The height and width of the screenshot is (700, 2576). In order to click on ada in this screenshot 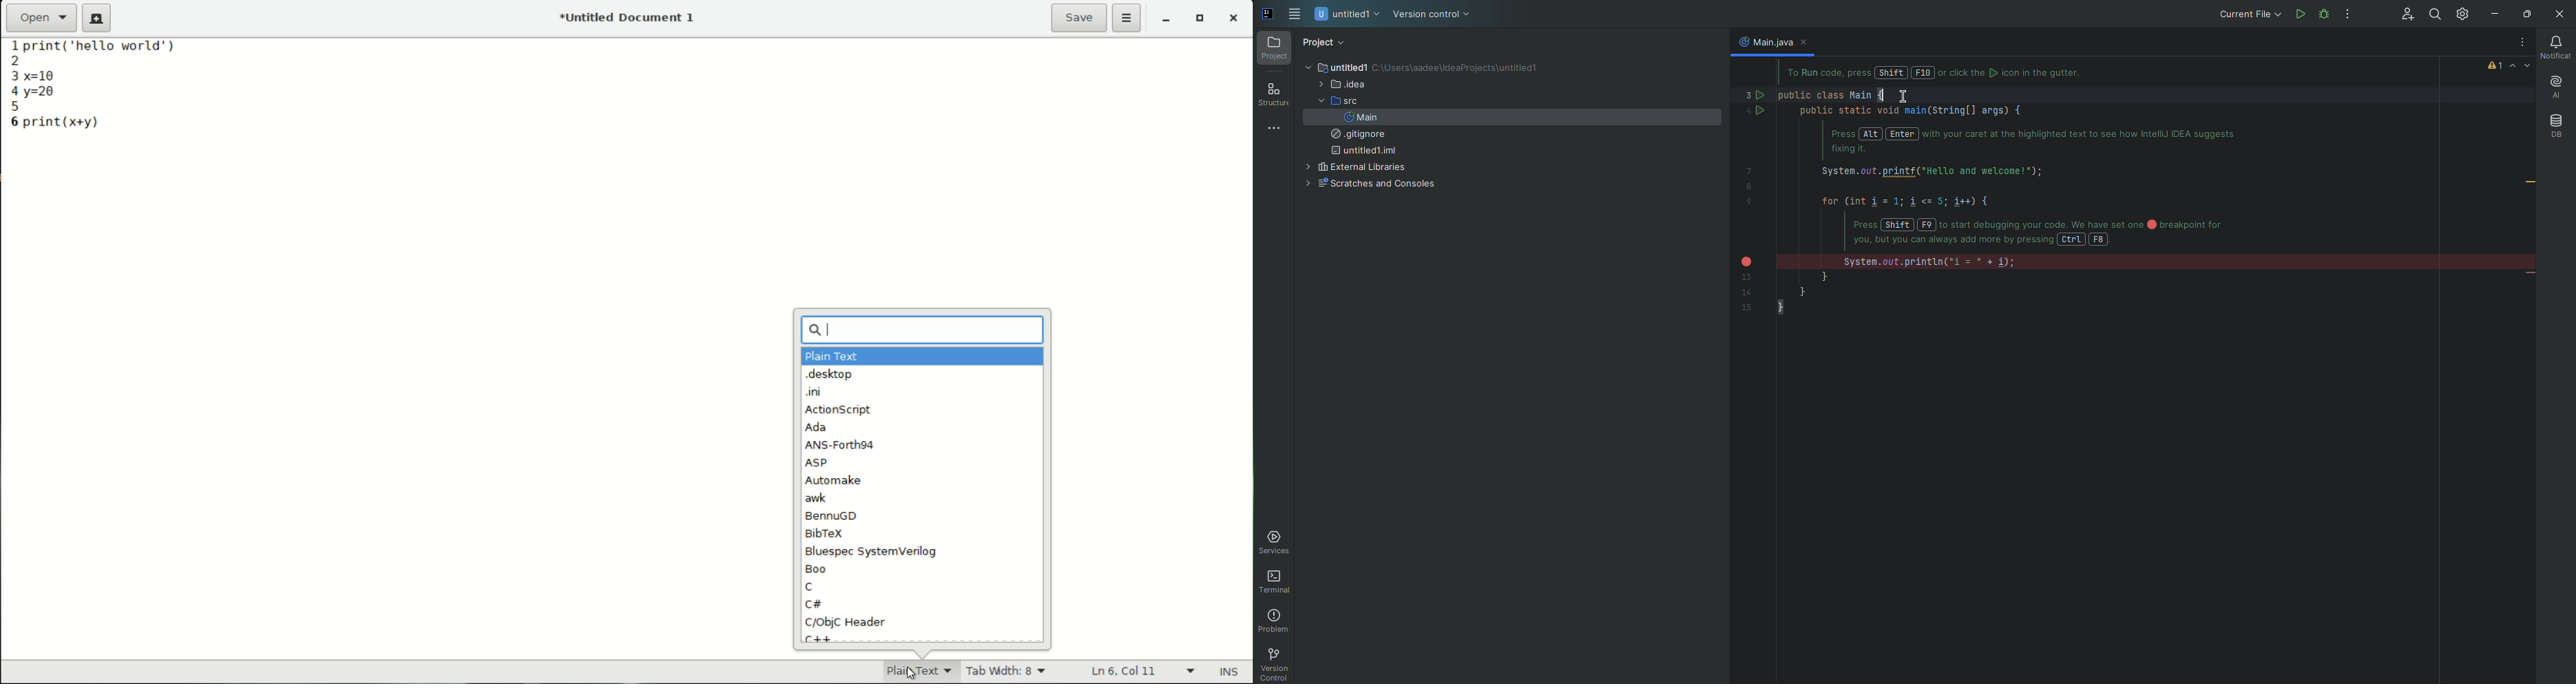, I will do `click(816, 428)`.